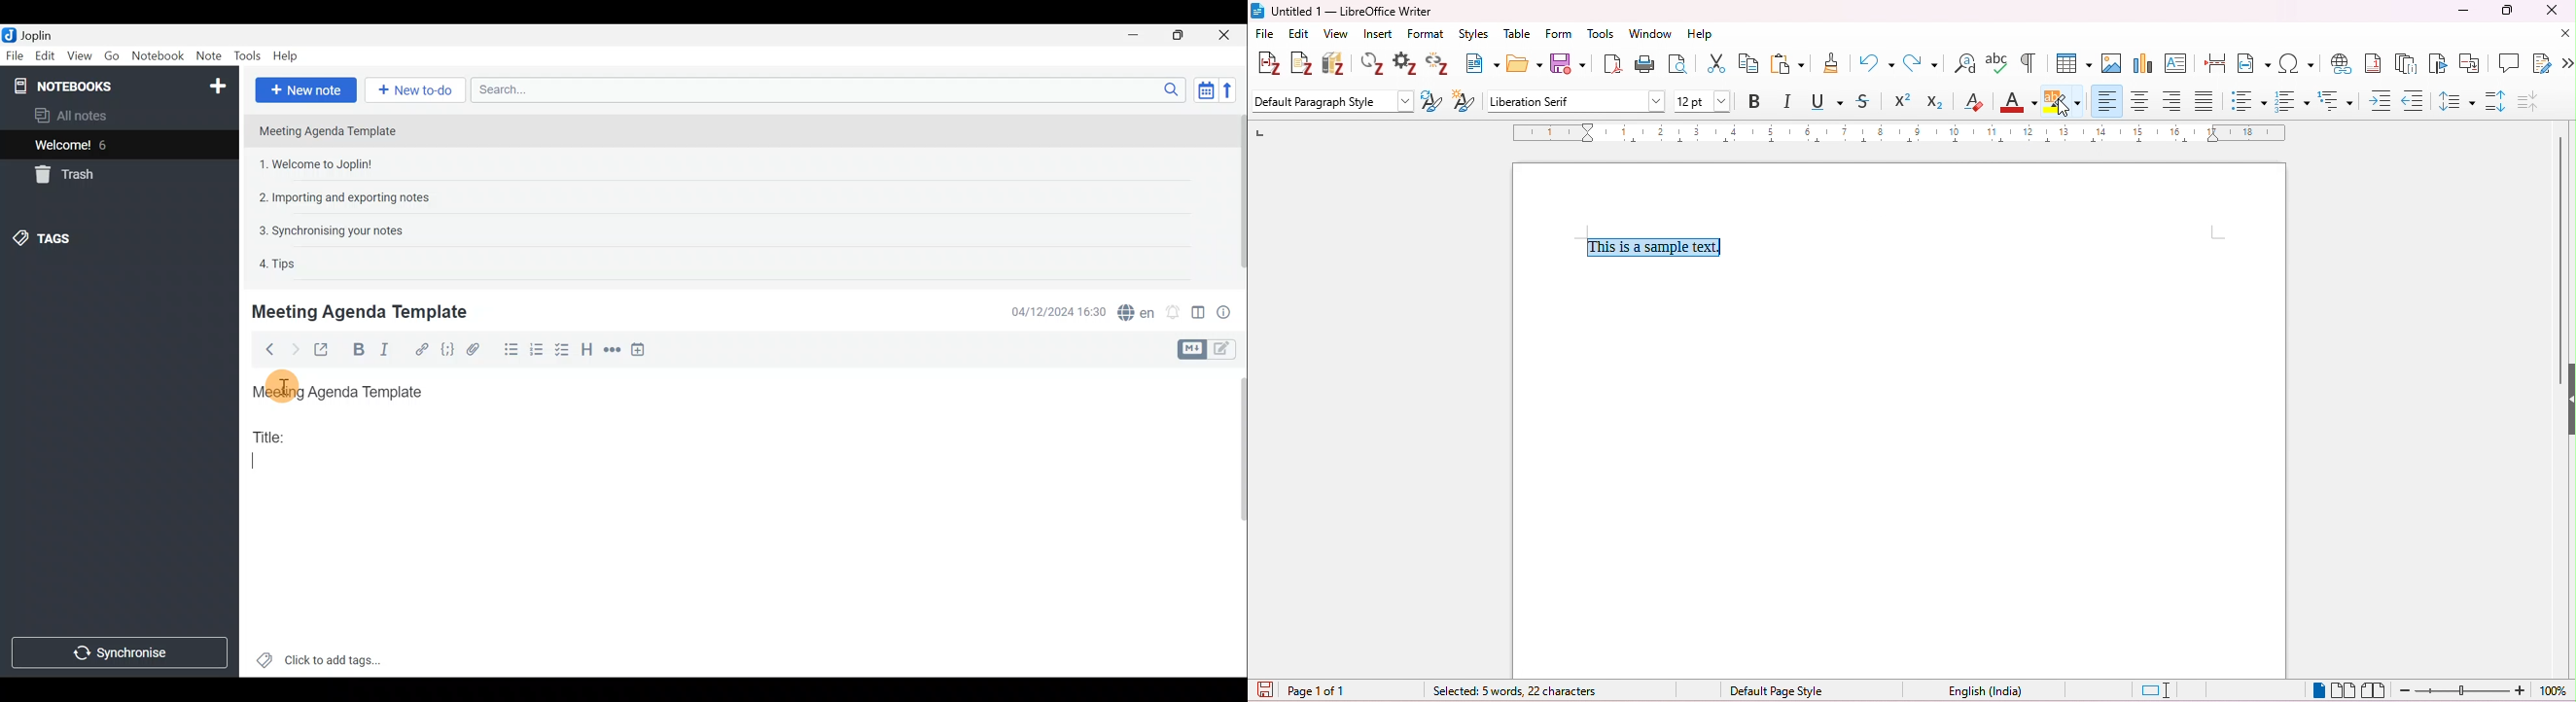 The width and height of the screenshot is (2576, 728). What do you see at coordinates (1229, 90) in the screenshot?
I see `Reverse sort order` at bounding box center [1229, 90].